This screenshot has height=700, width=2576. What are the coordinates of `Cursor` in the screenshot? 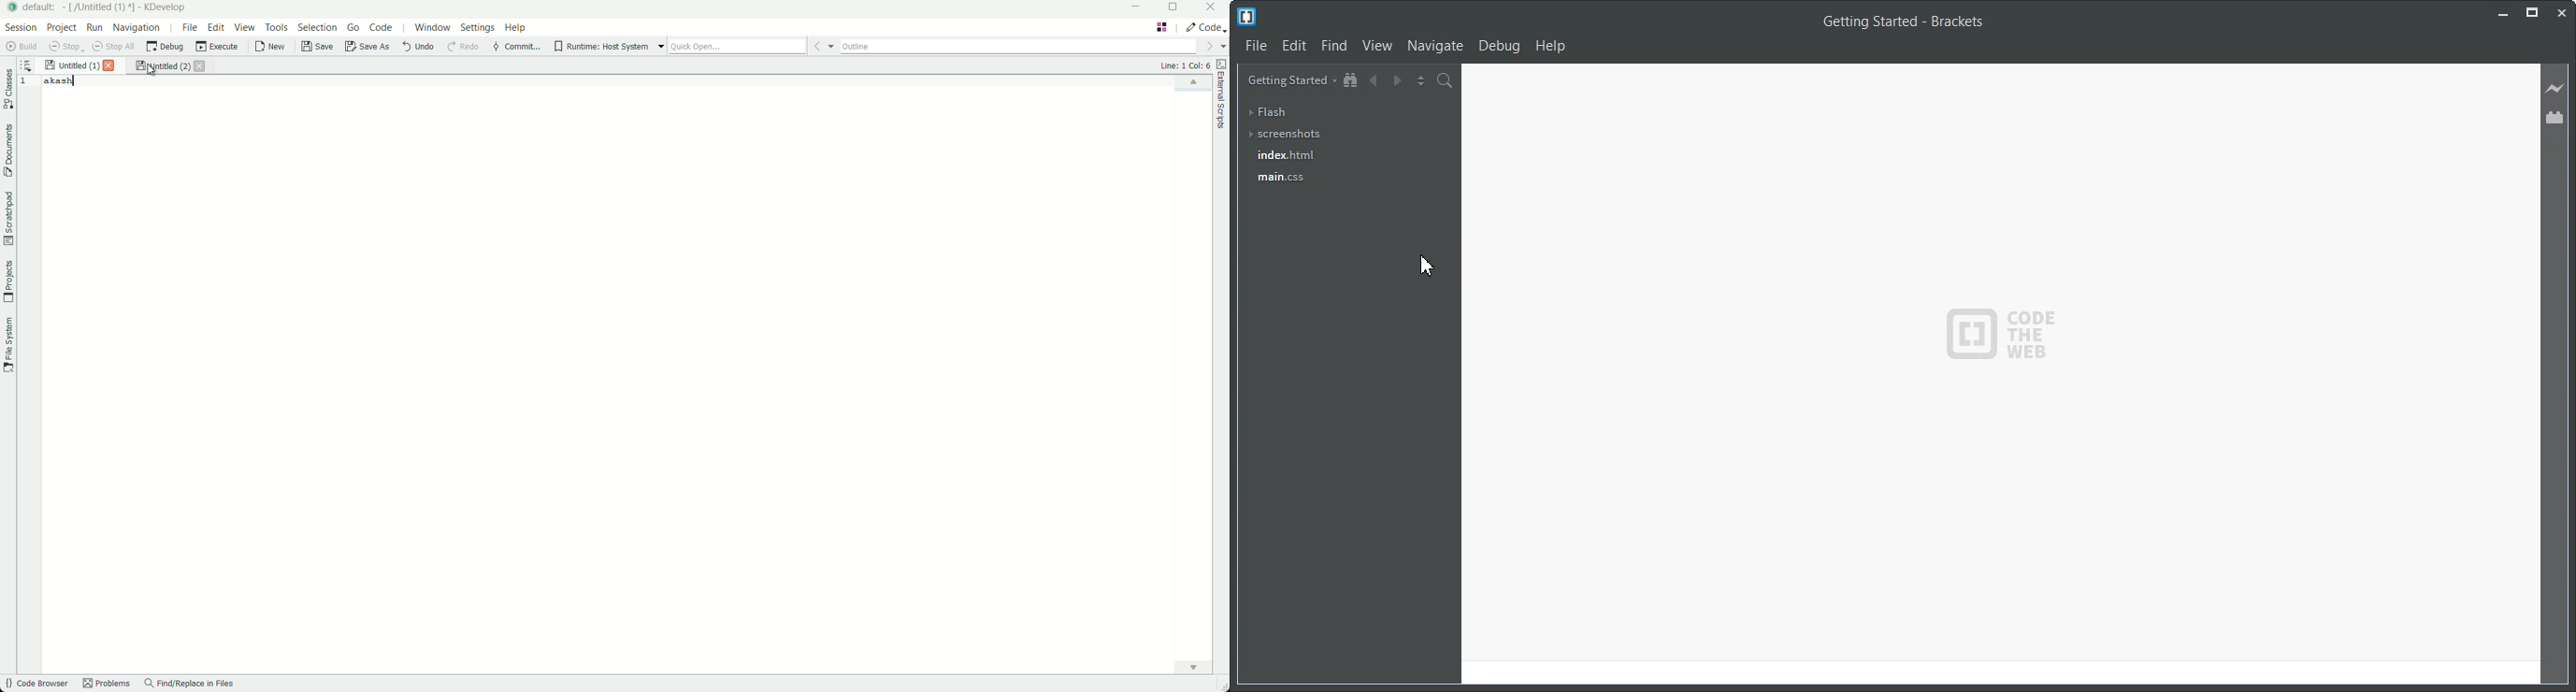 It's located at (1427, 266).